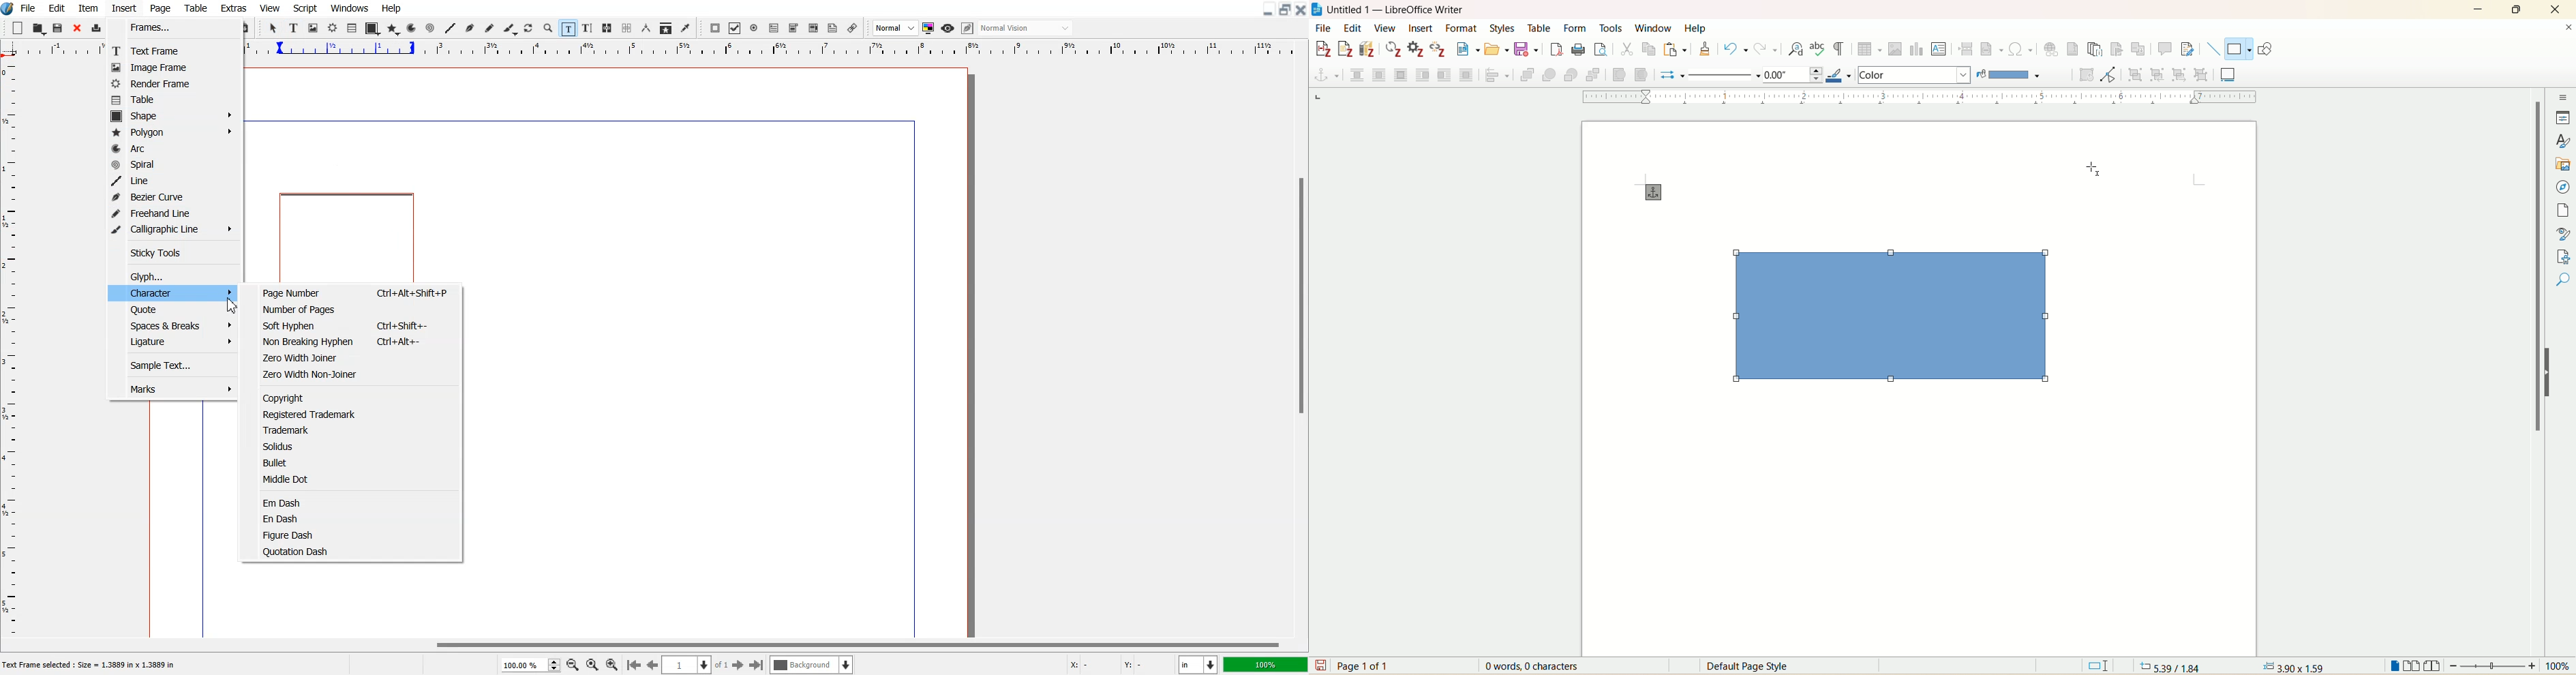 This screenshot has width=2576, height=700. I want to click on Arc, so click(412, 28).